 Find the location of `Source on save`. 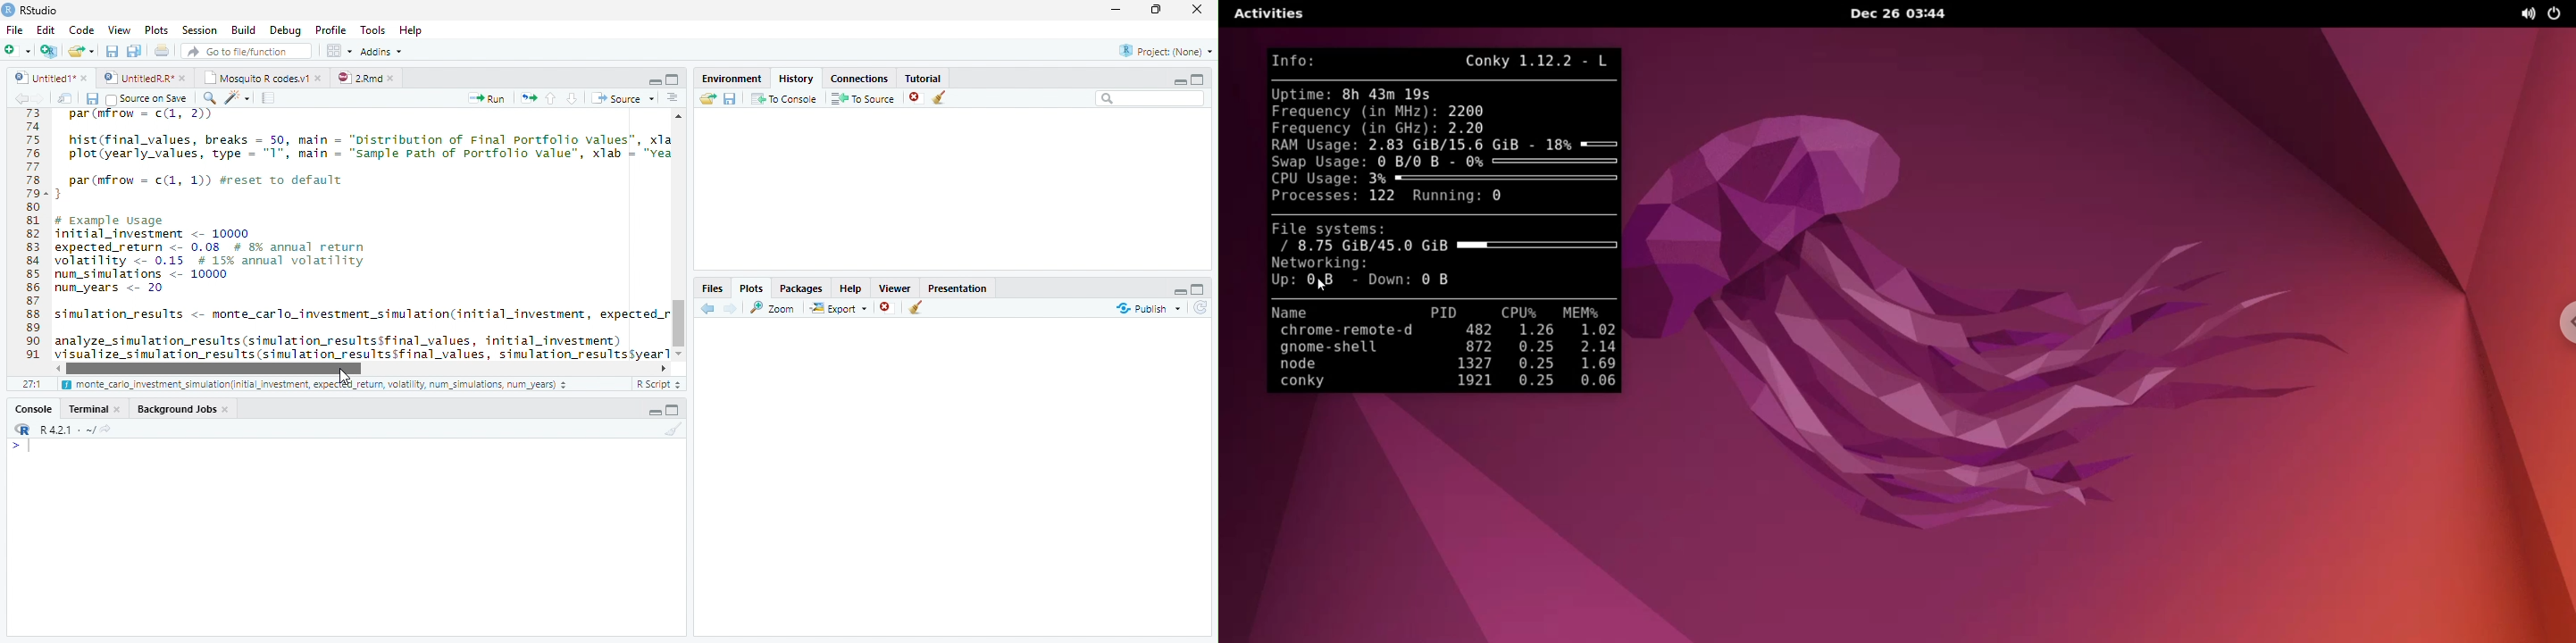

Source on save is located at coordinates (148, 99).